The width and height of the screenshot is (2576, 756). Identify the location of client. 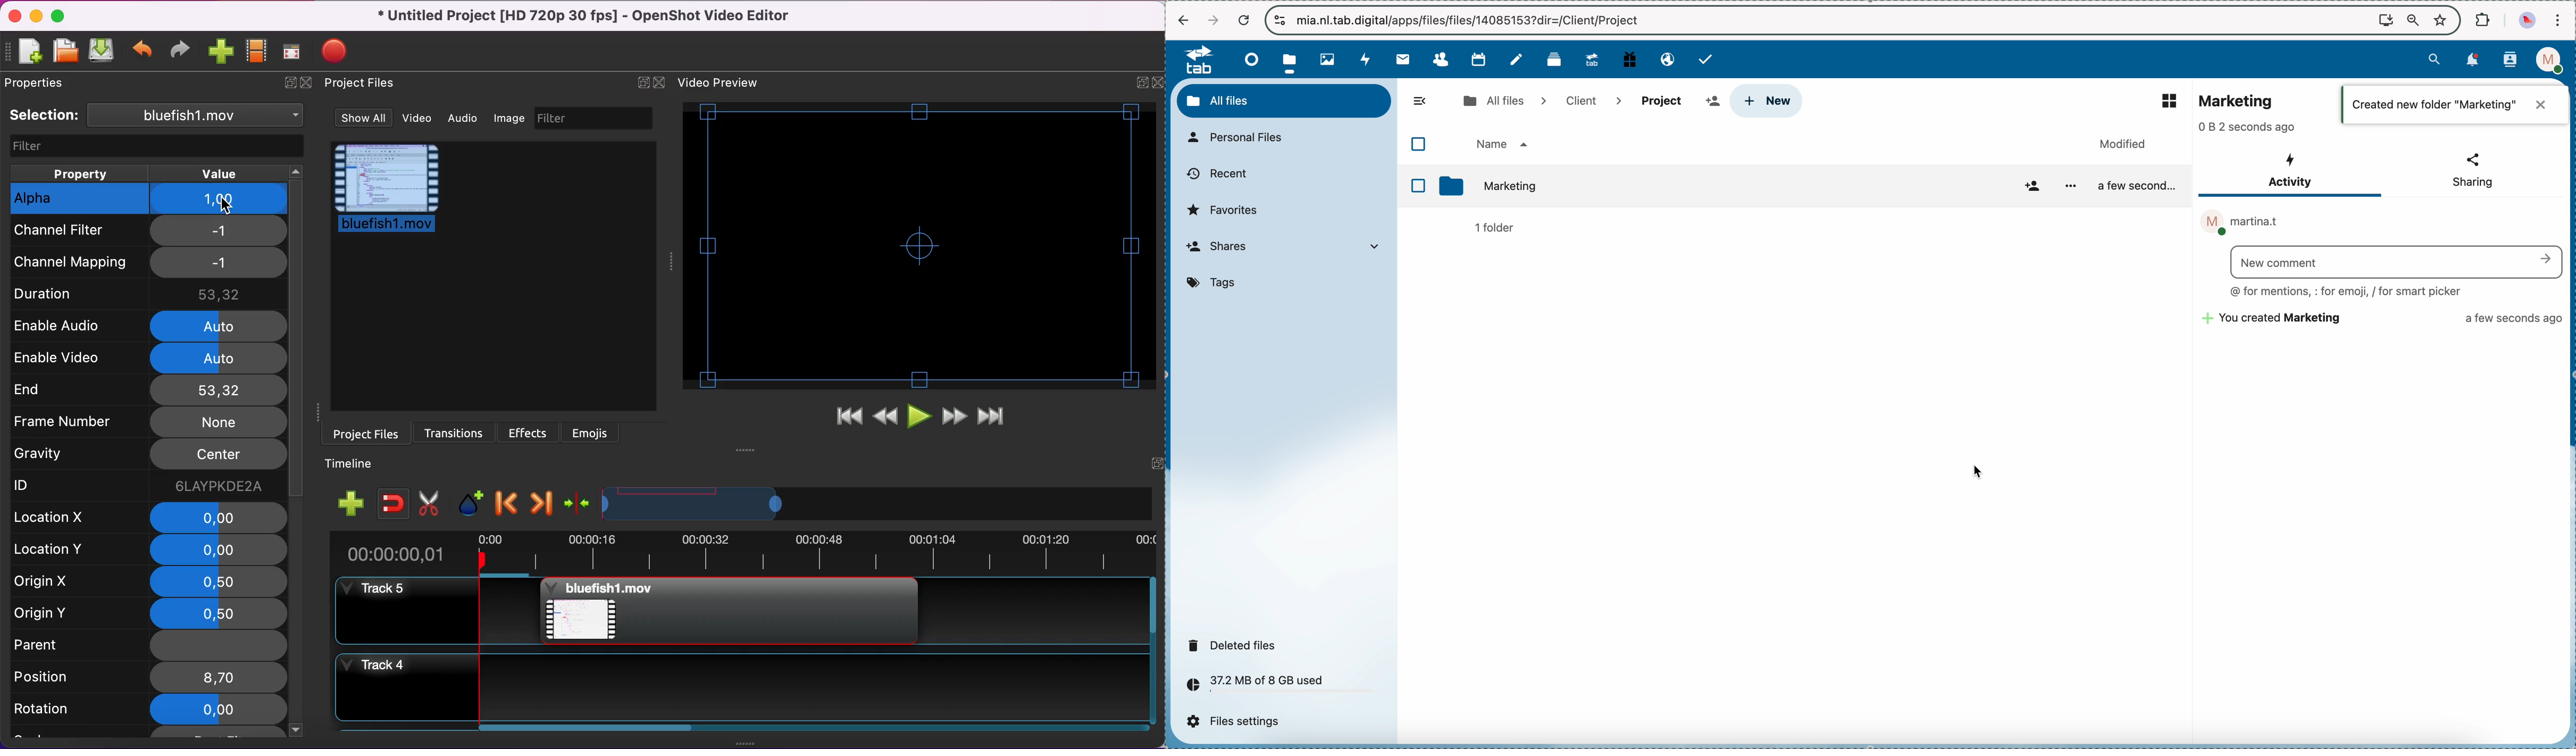
(1592, 100).